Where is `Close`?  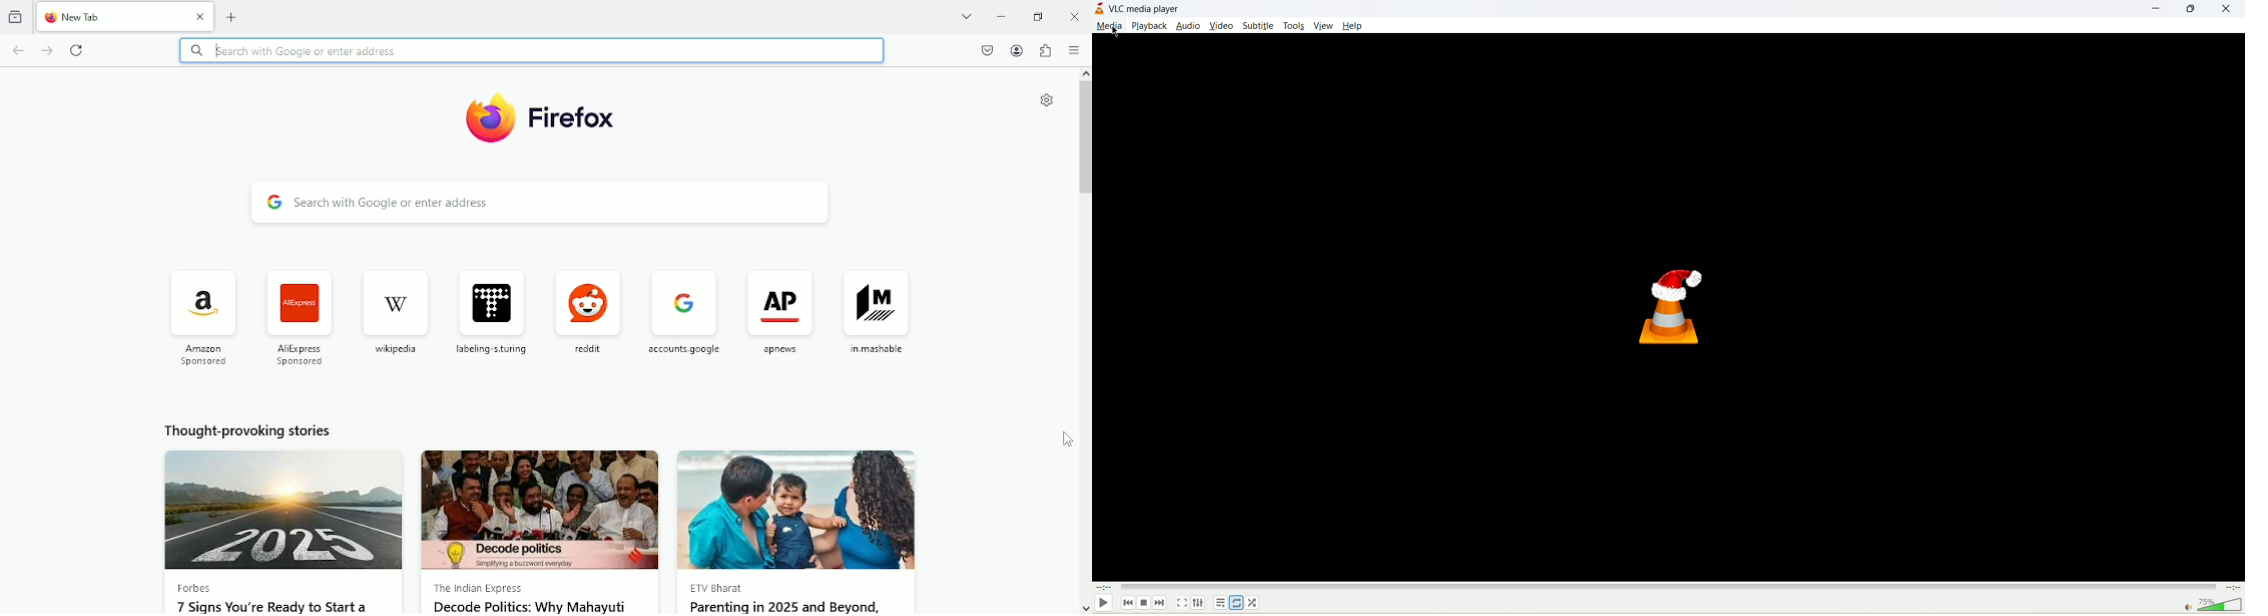
Close is located at coordinates (1074, 16).